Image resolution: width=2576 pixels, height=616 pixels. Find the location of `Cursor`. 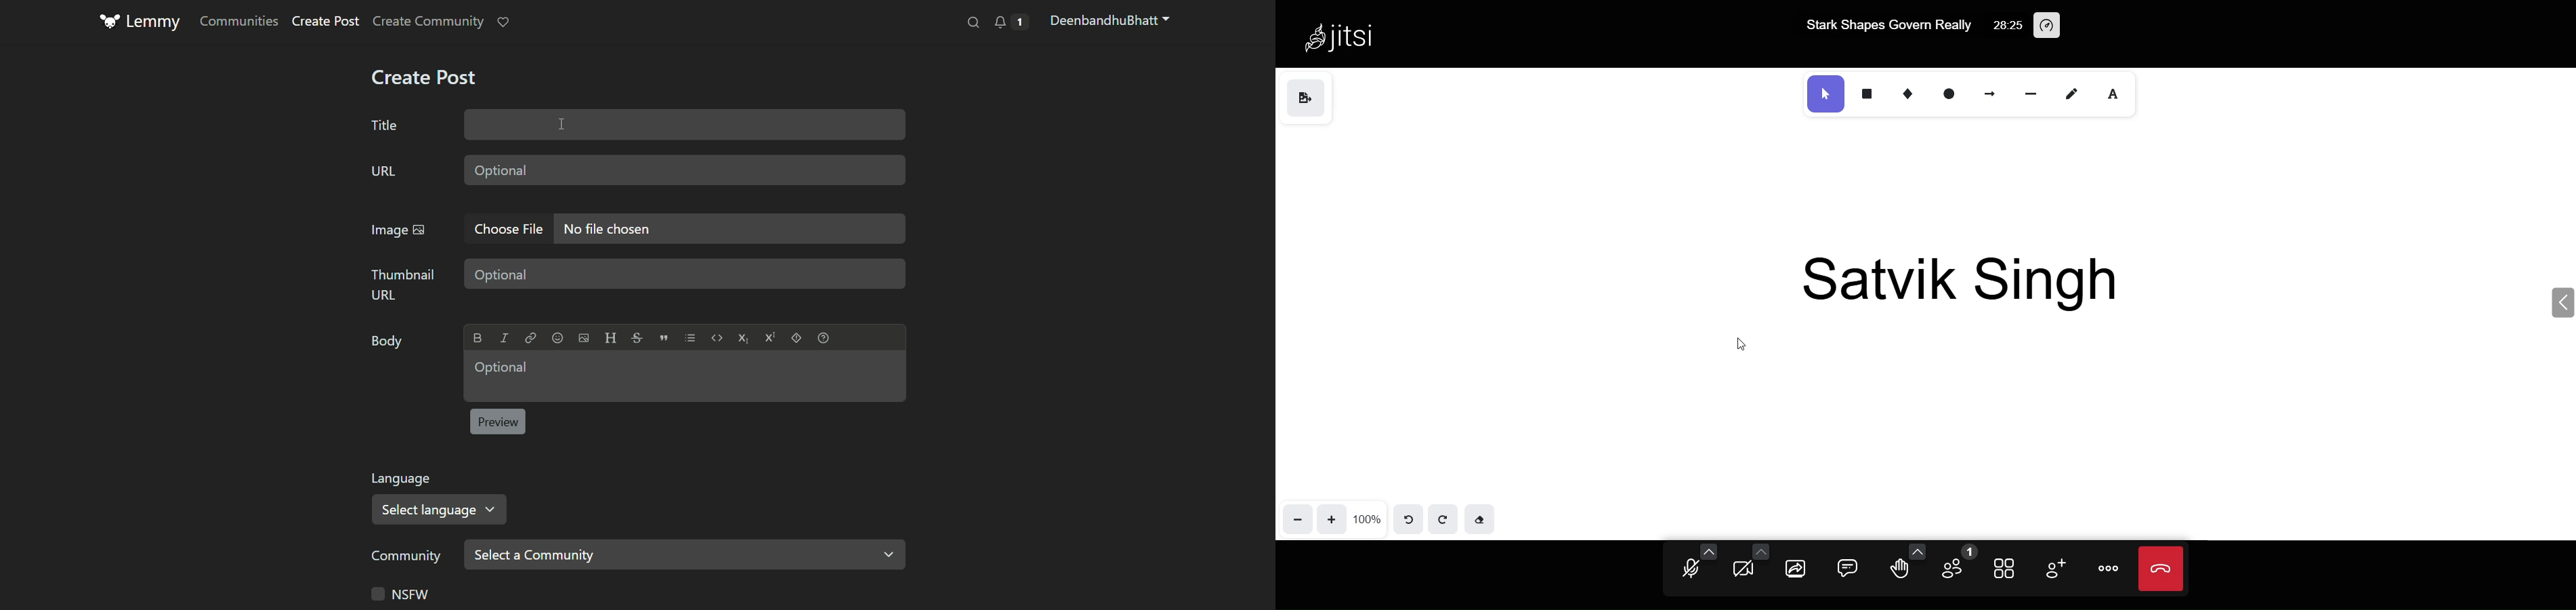

Cursor is located at coordinates (561, 124).